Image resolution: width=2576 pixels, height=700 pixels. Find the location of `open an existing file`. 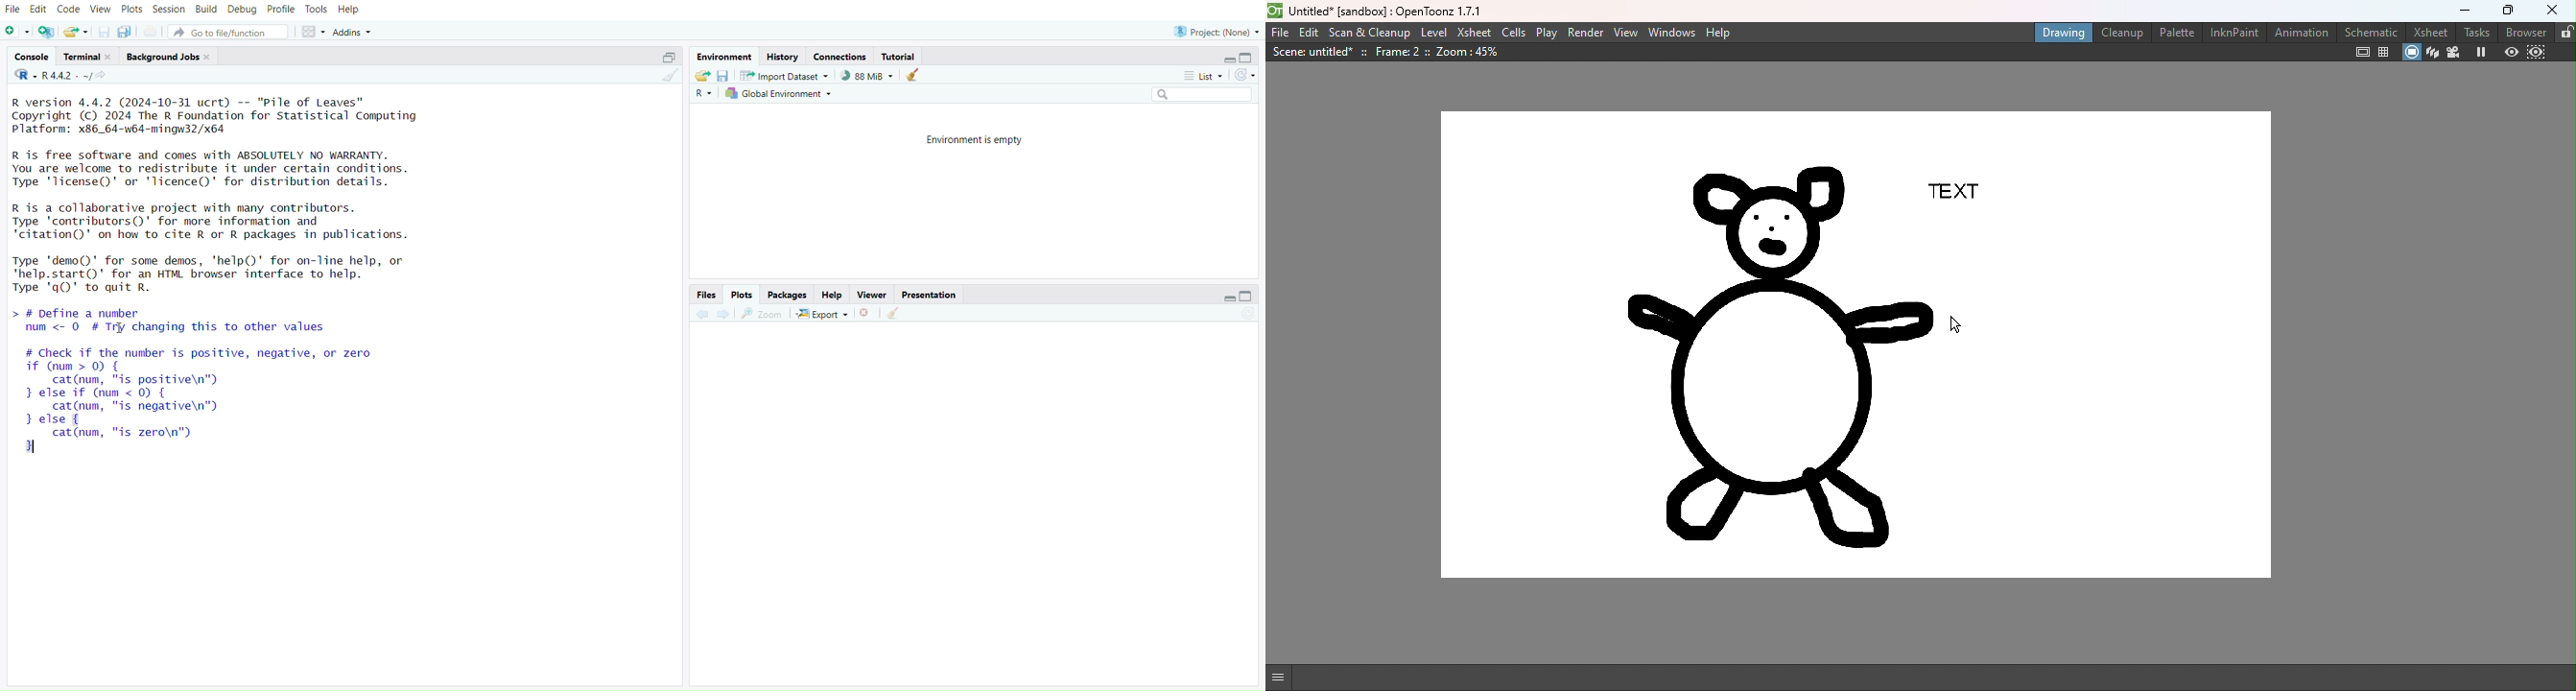

open an existing file is located at coordinates (76, 32).